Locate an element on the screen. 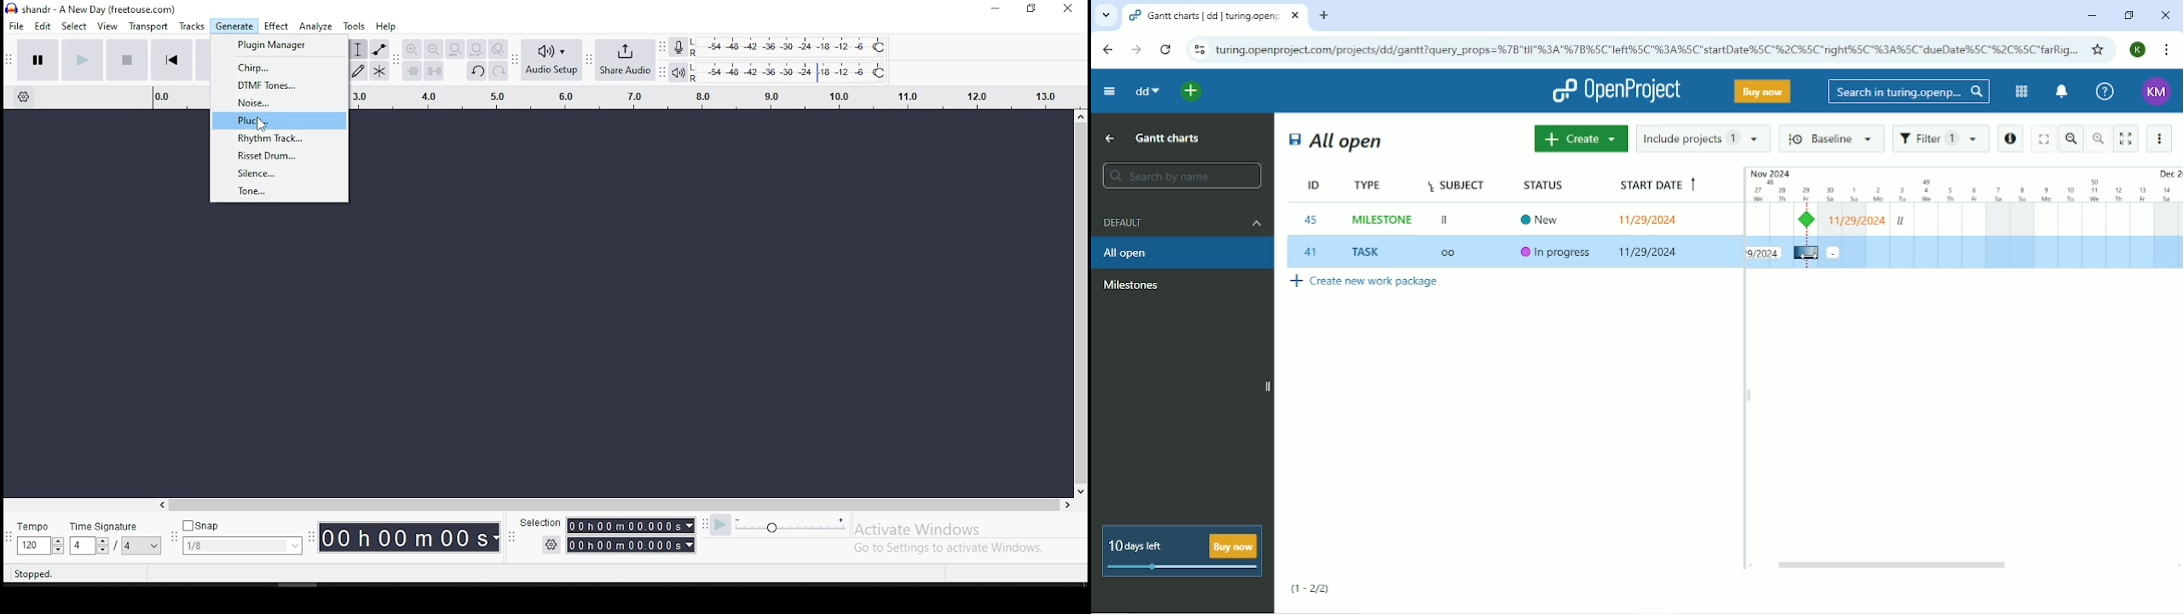 Image resolution: width=2184 pixels, height=616 pixels. generate is located at coordinates (235, 26).